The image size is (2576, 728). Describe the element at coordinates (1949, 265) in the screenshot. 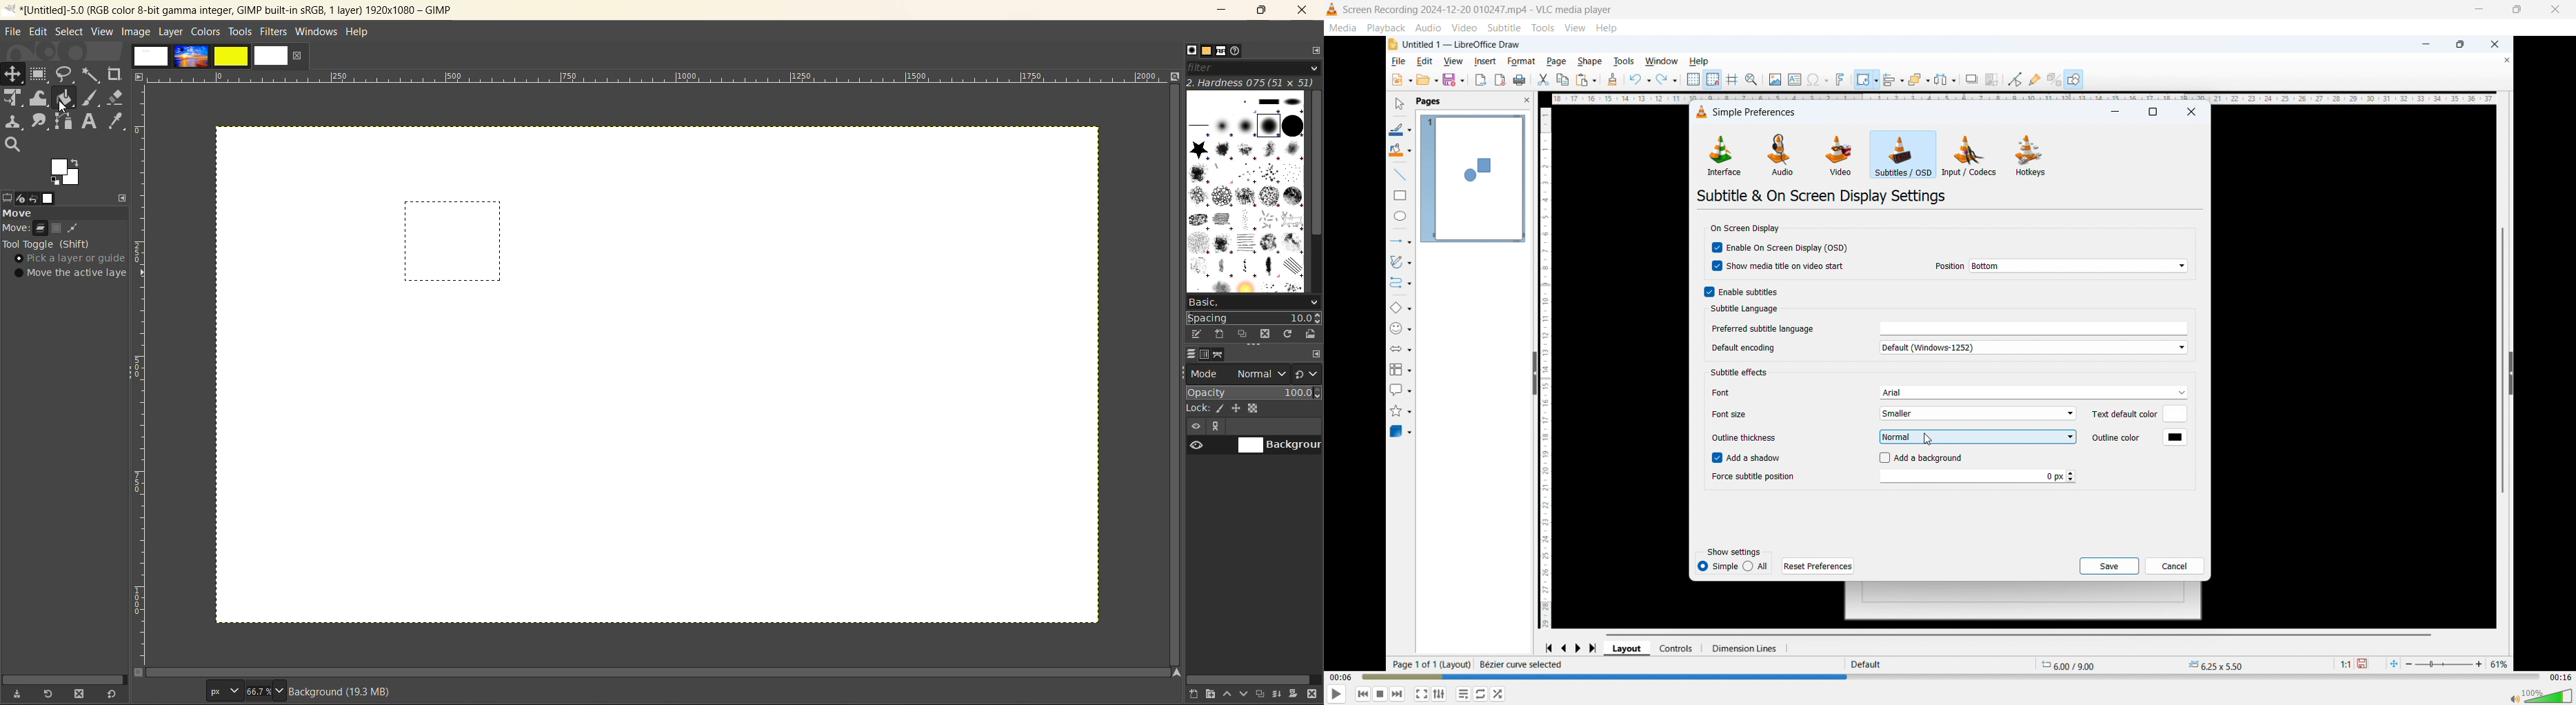

I see `Position` at that location.